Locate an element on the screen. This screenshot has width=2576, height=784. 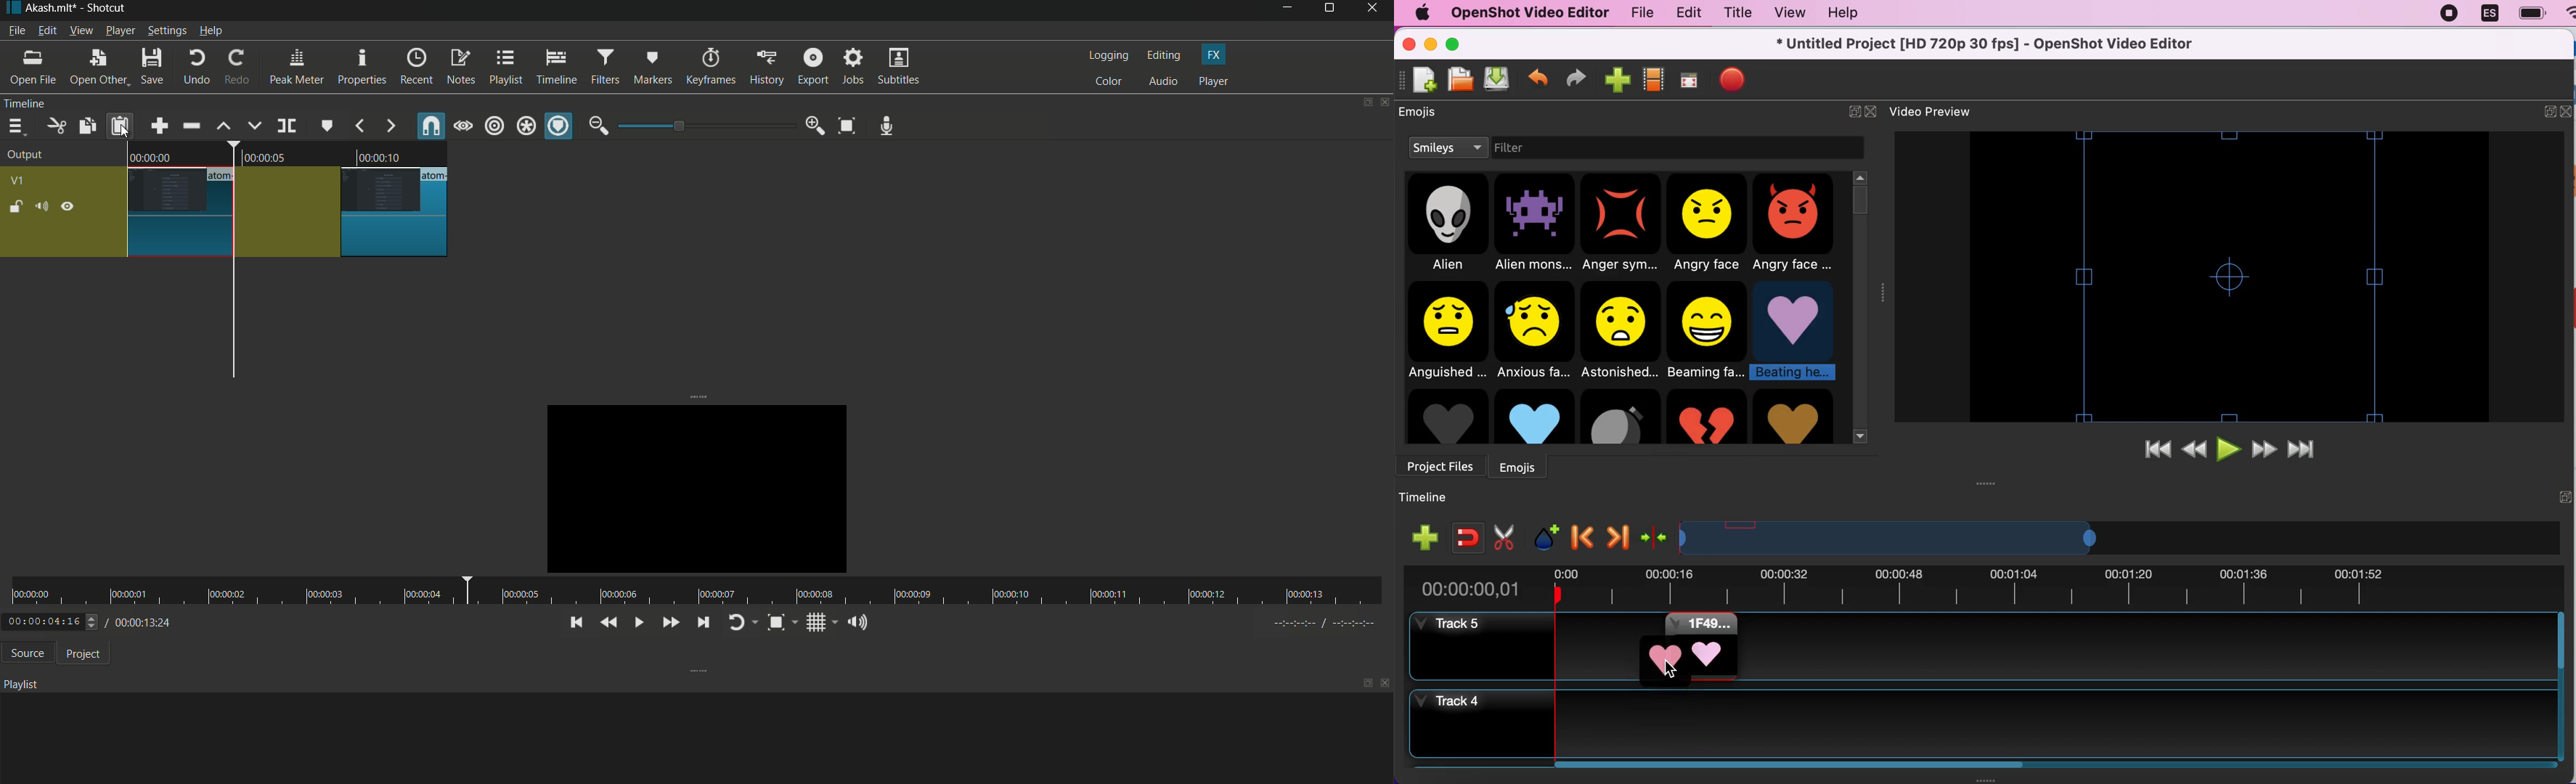
new file is located at coordinates (1419, 85).